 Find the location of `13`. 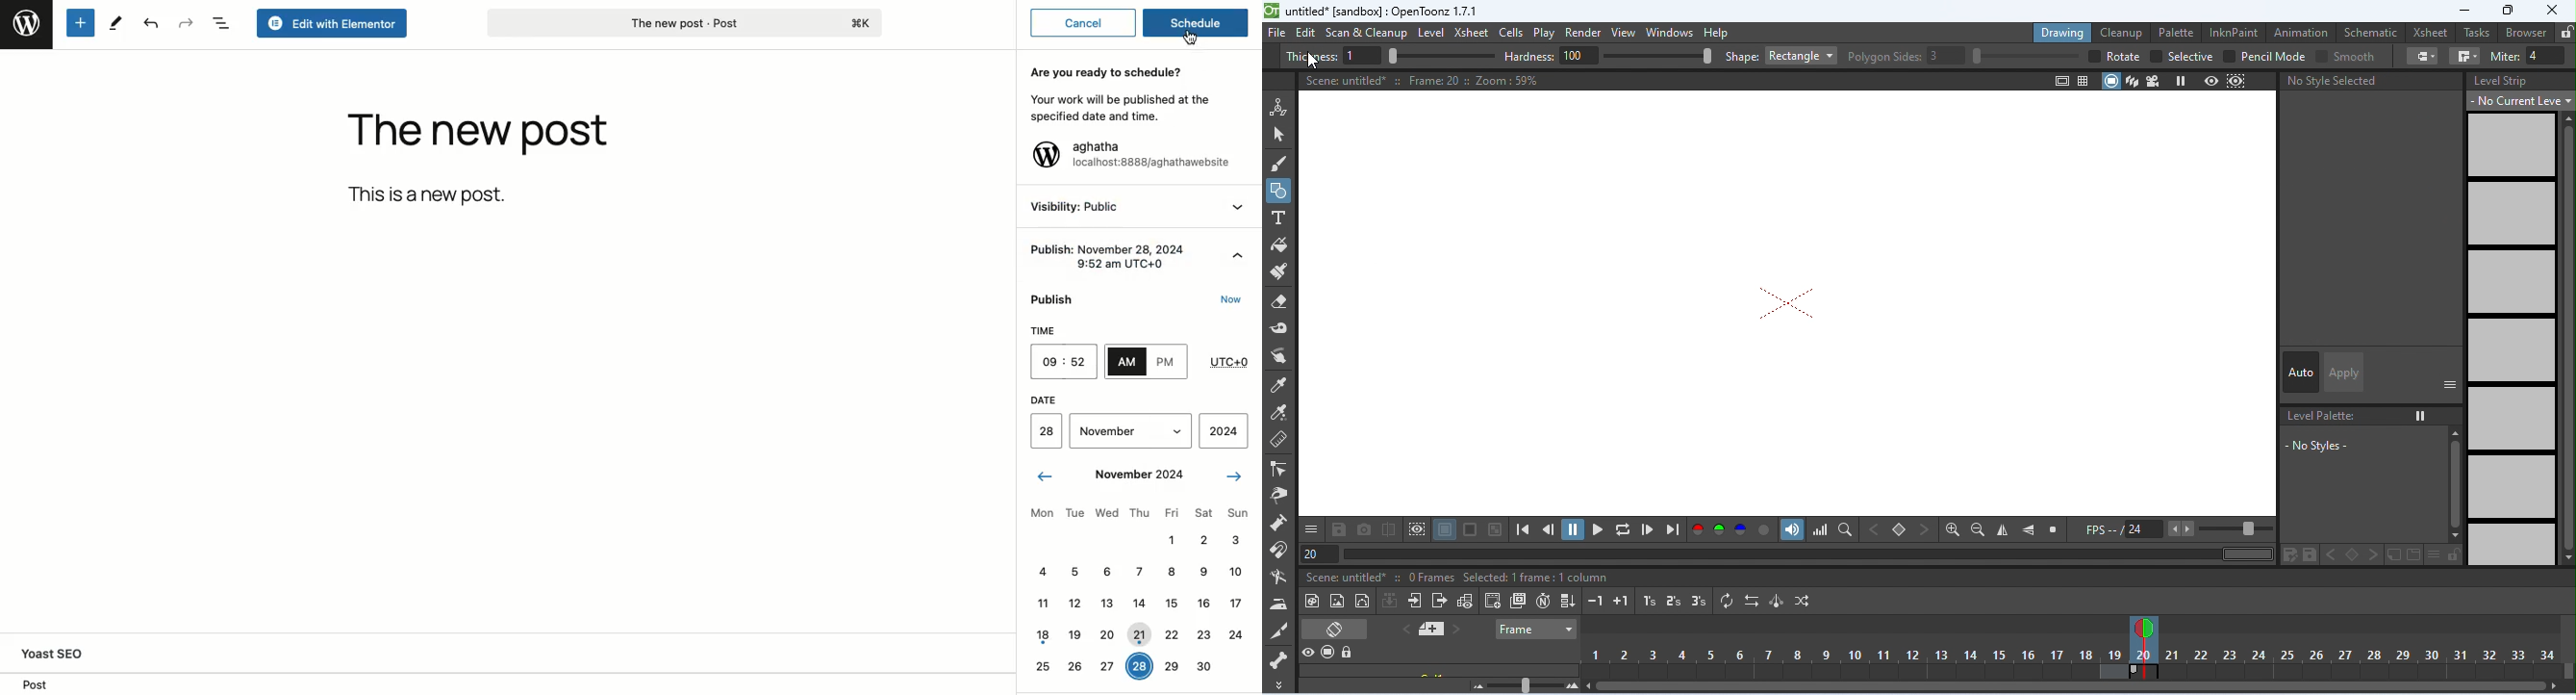

13 is located at coordinates (1107, 602).